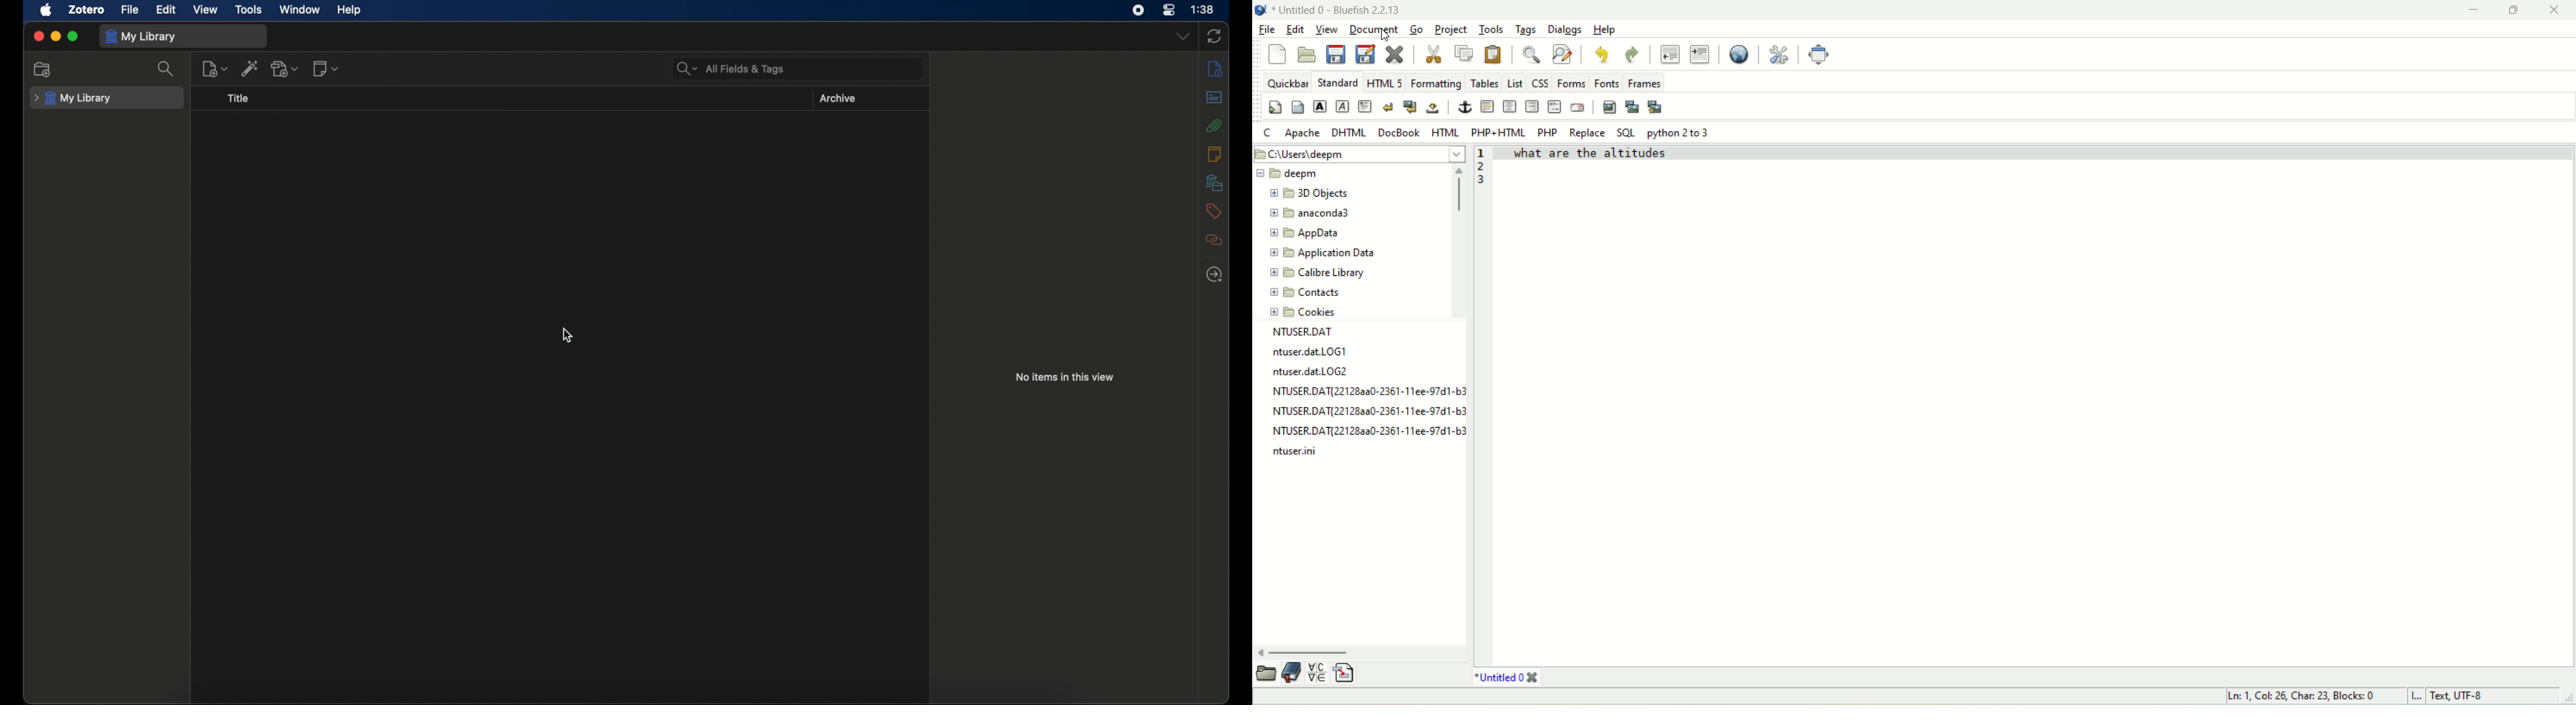 The width and height of the screenshot is (2576, 728). Describe the element at coordinates (130, 10) in the screenshot. I see `file` at that location.